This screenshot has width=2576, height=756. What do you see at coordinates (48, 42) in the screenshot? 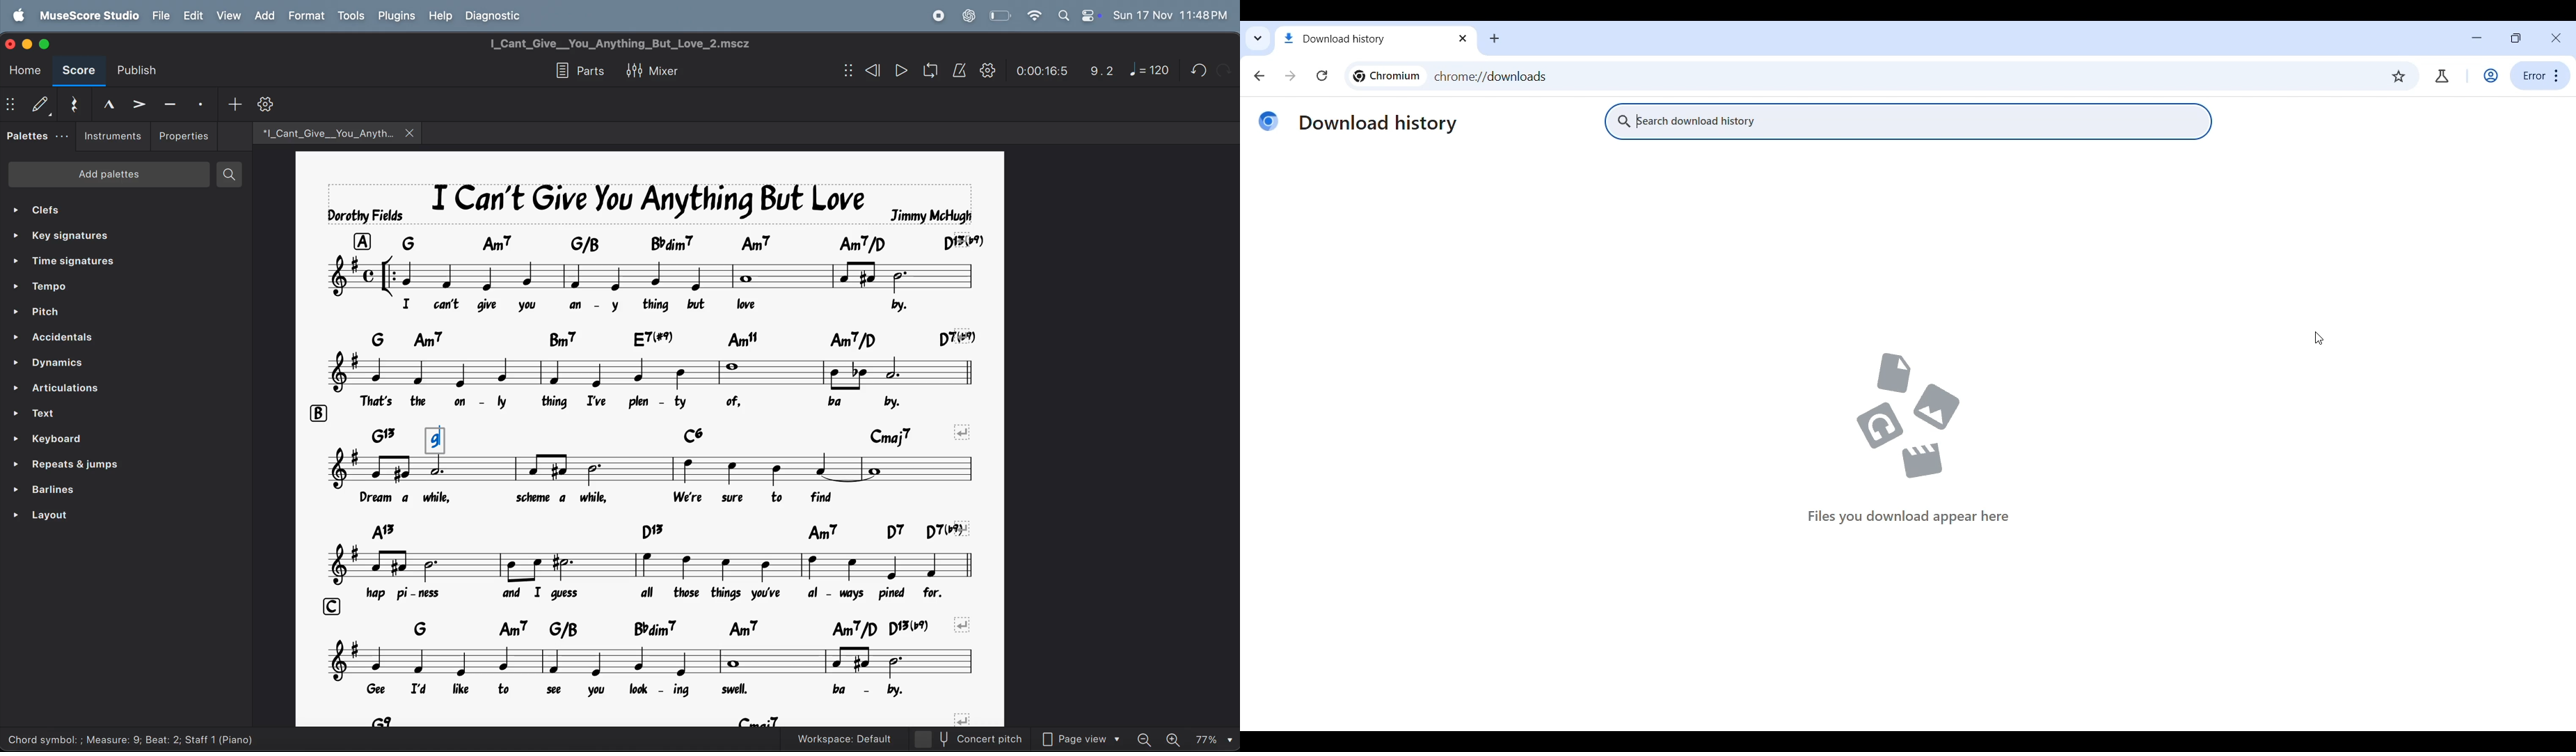
I see `maximize` at bounding box center [48, 42].